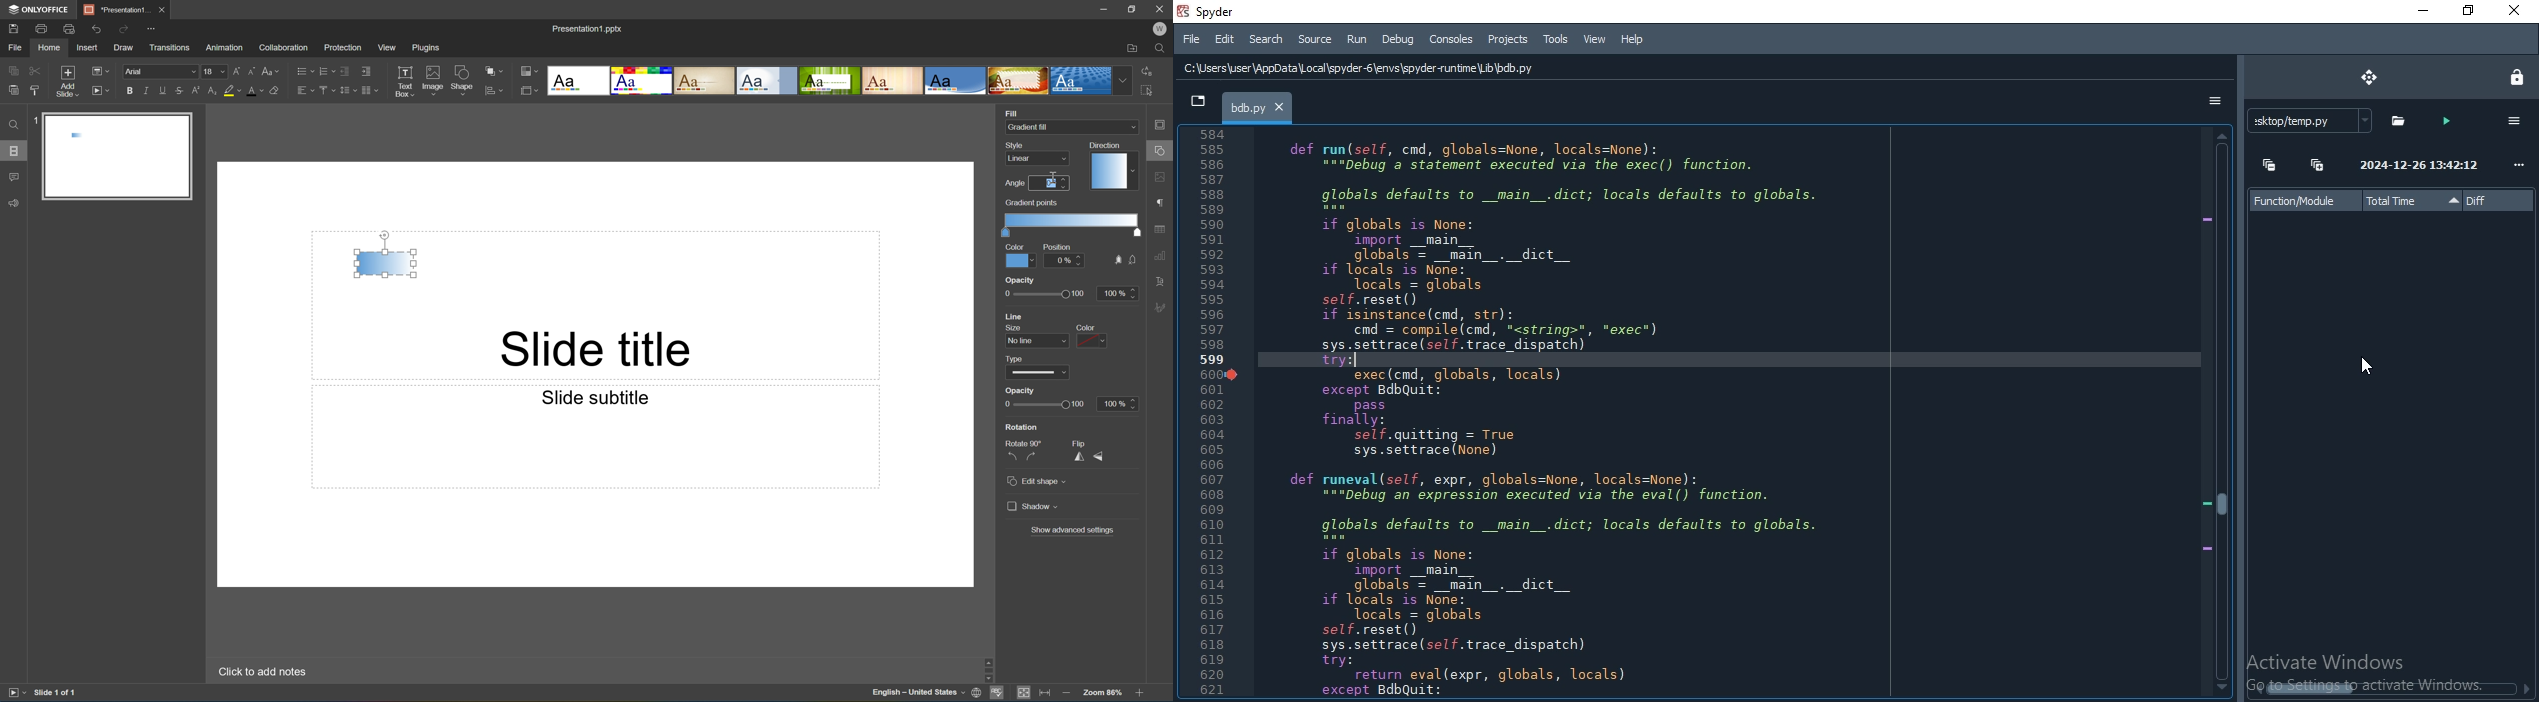 This screenshot has height=728, width=2548. Describe the element at coordinates (1556, 39) in the screenshot. I see `Tools` at that location.